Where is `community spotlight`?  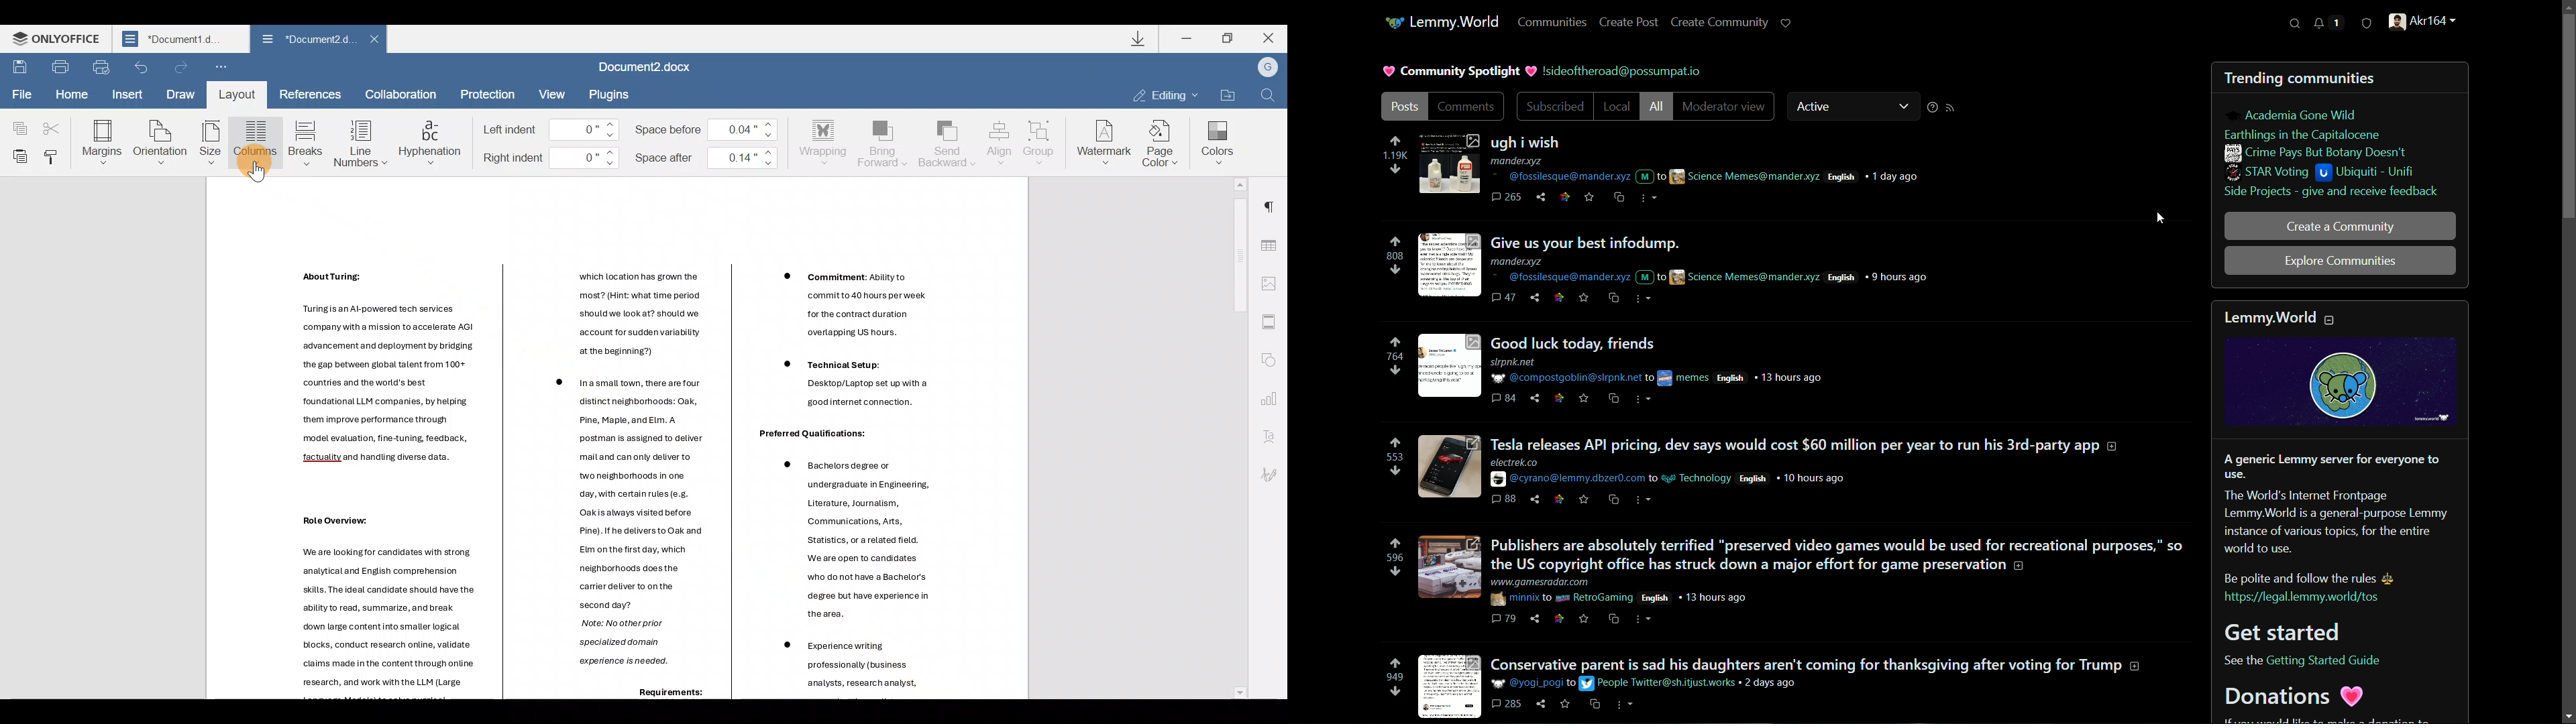 community spotlight is located at coordinates (1459, 70).